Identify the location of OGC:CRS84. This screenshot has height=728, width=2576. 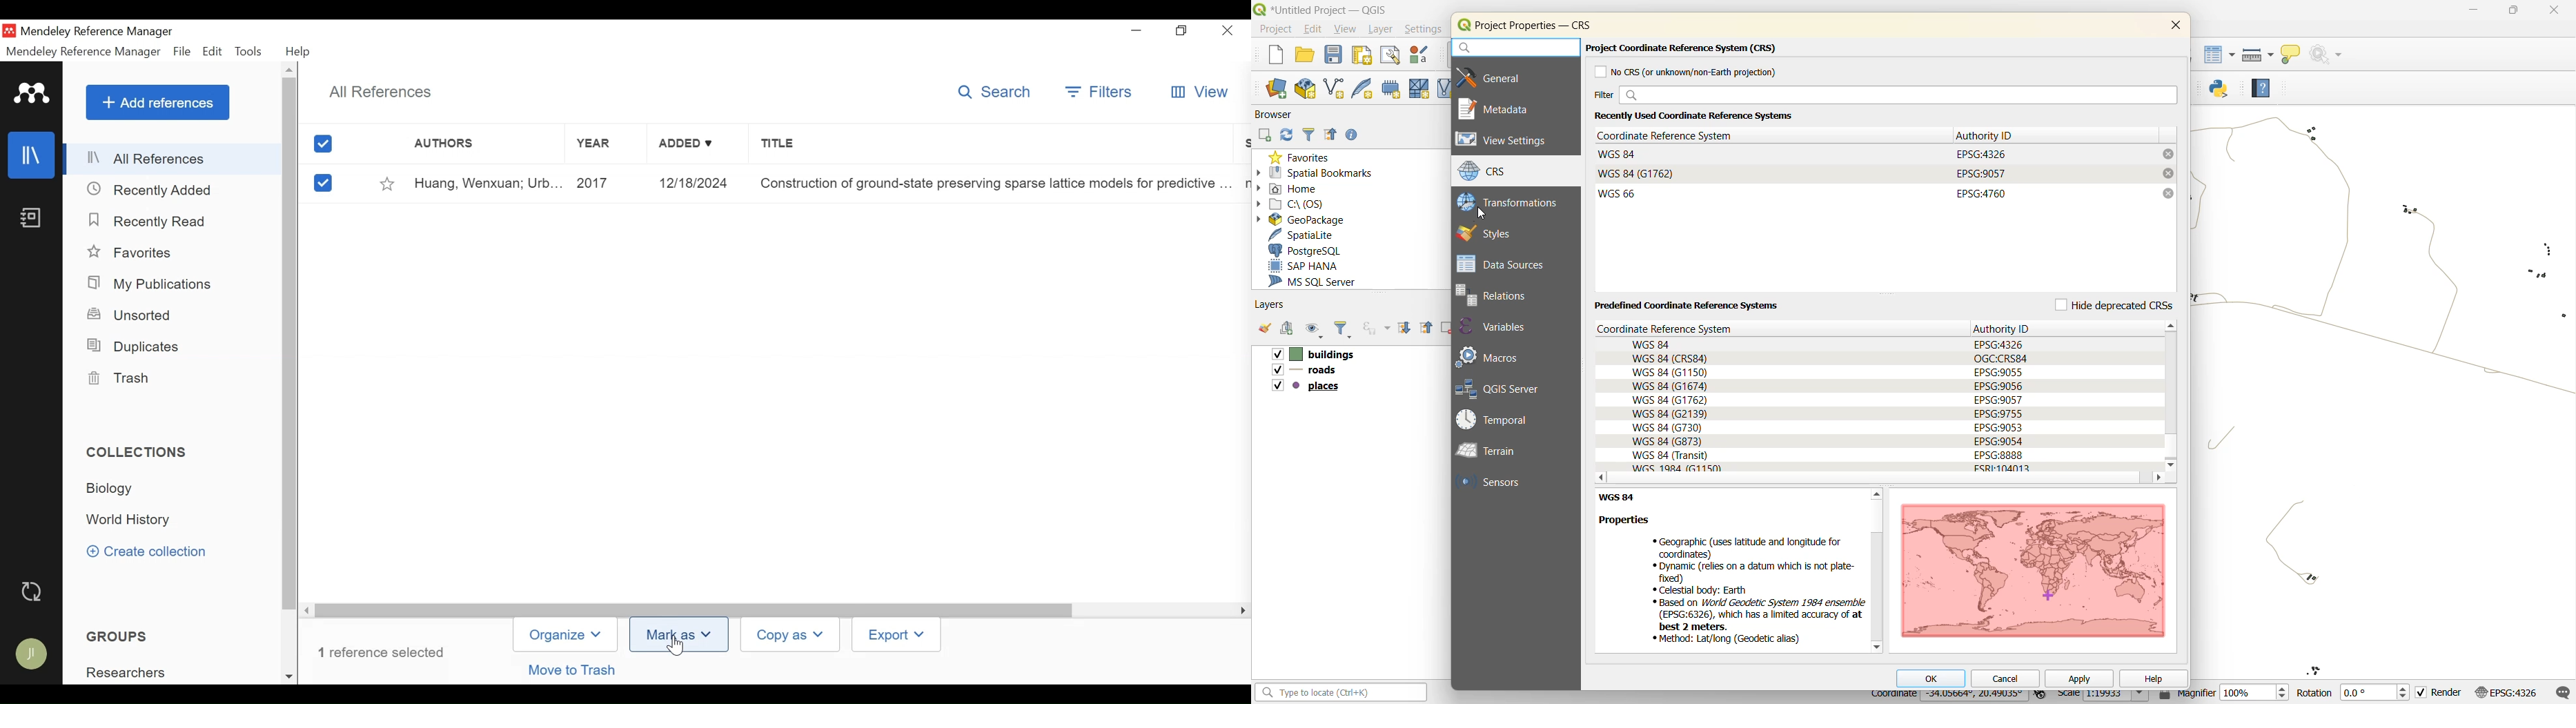
(2002, 358).